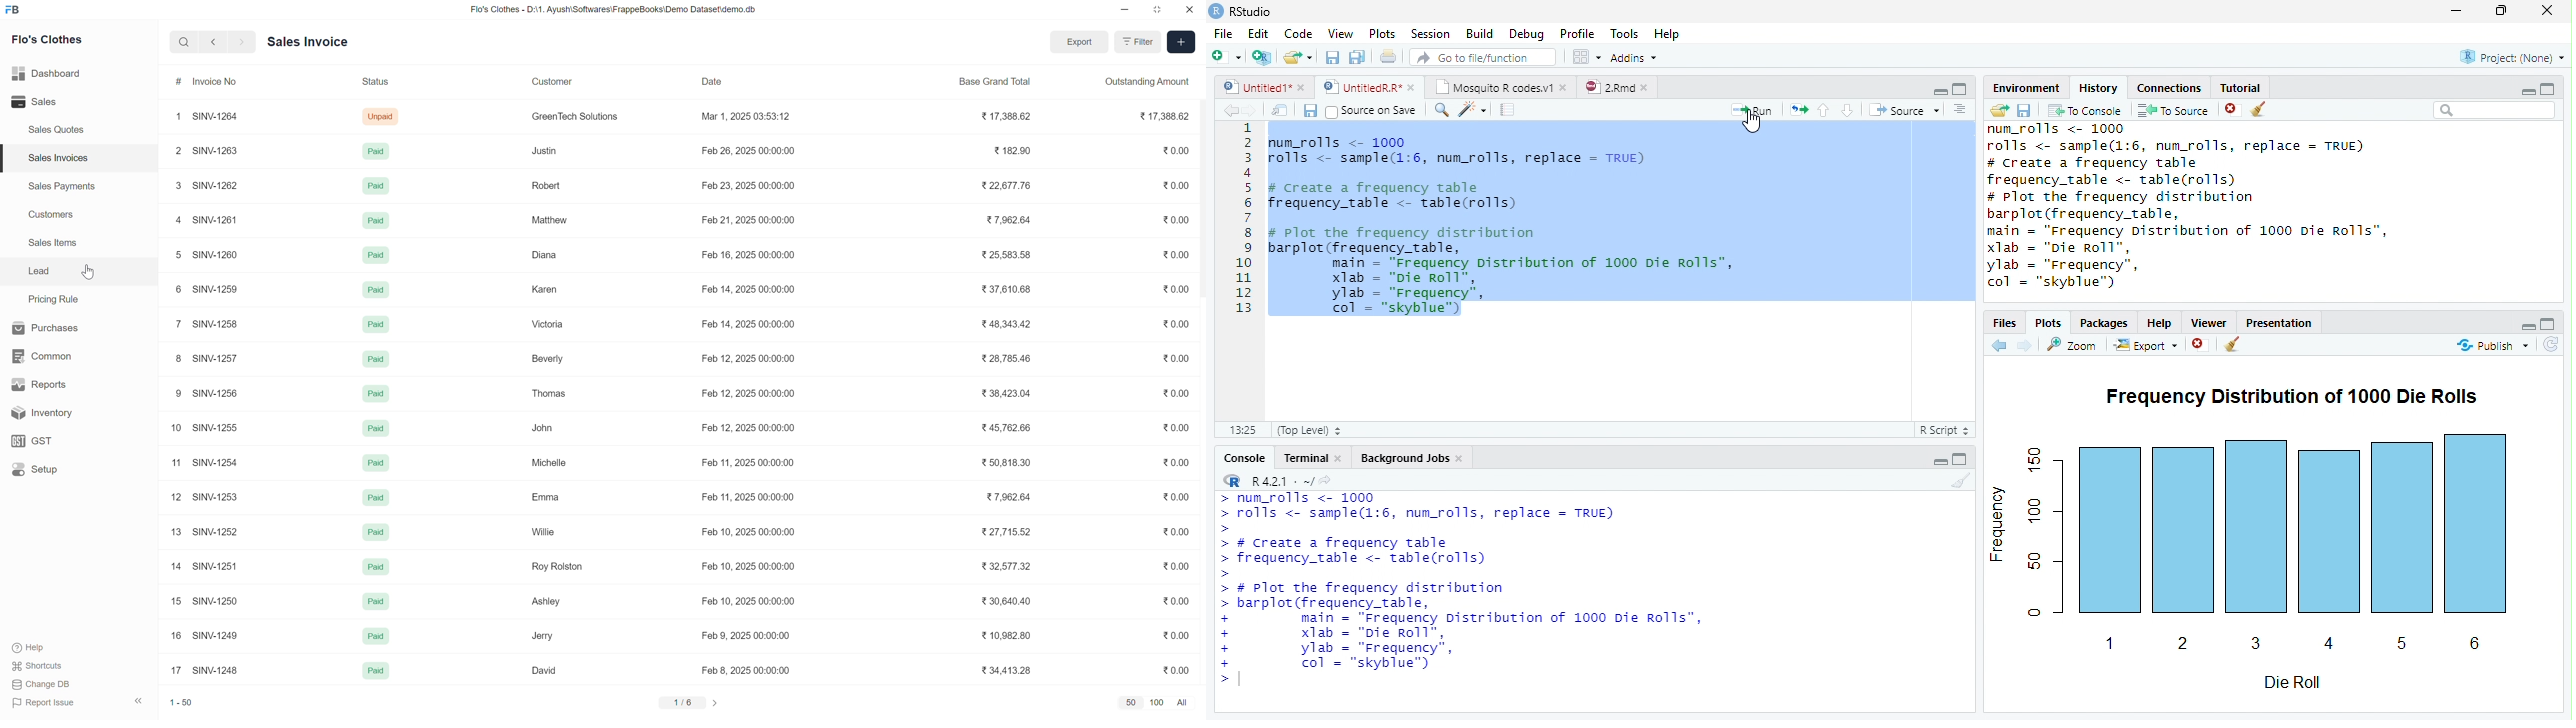 The height and width of the screenshot is (728, 2576). Describe the element at coordinates (376, 636) in the screenshot. I see `Paid` at that location.